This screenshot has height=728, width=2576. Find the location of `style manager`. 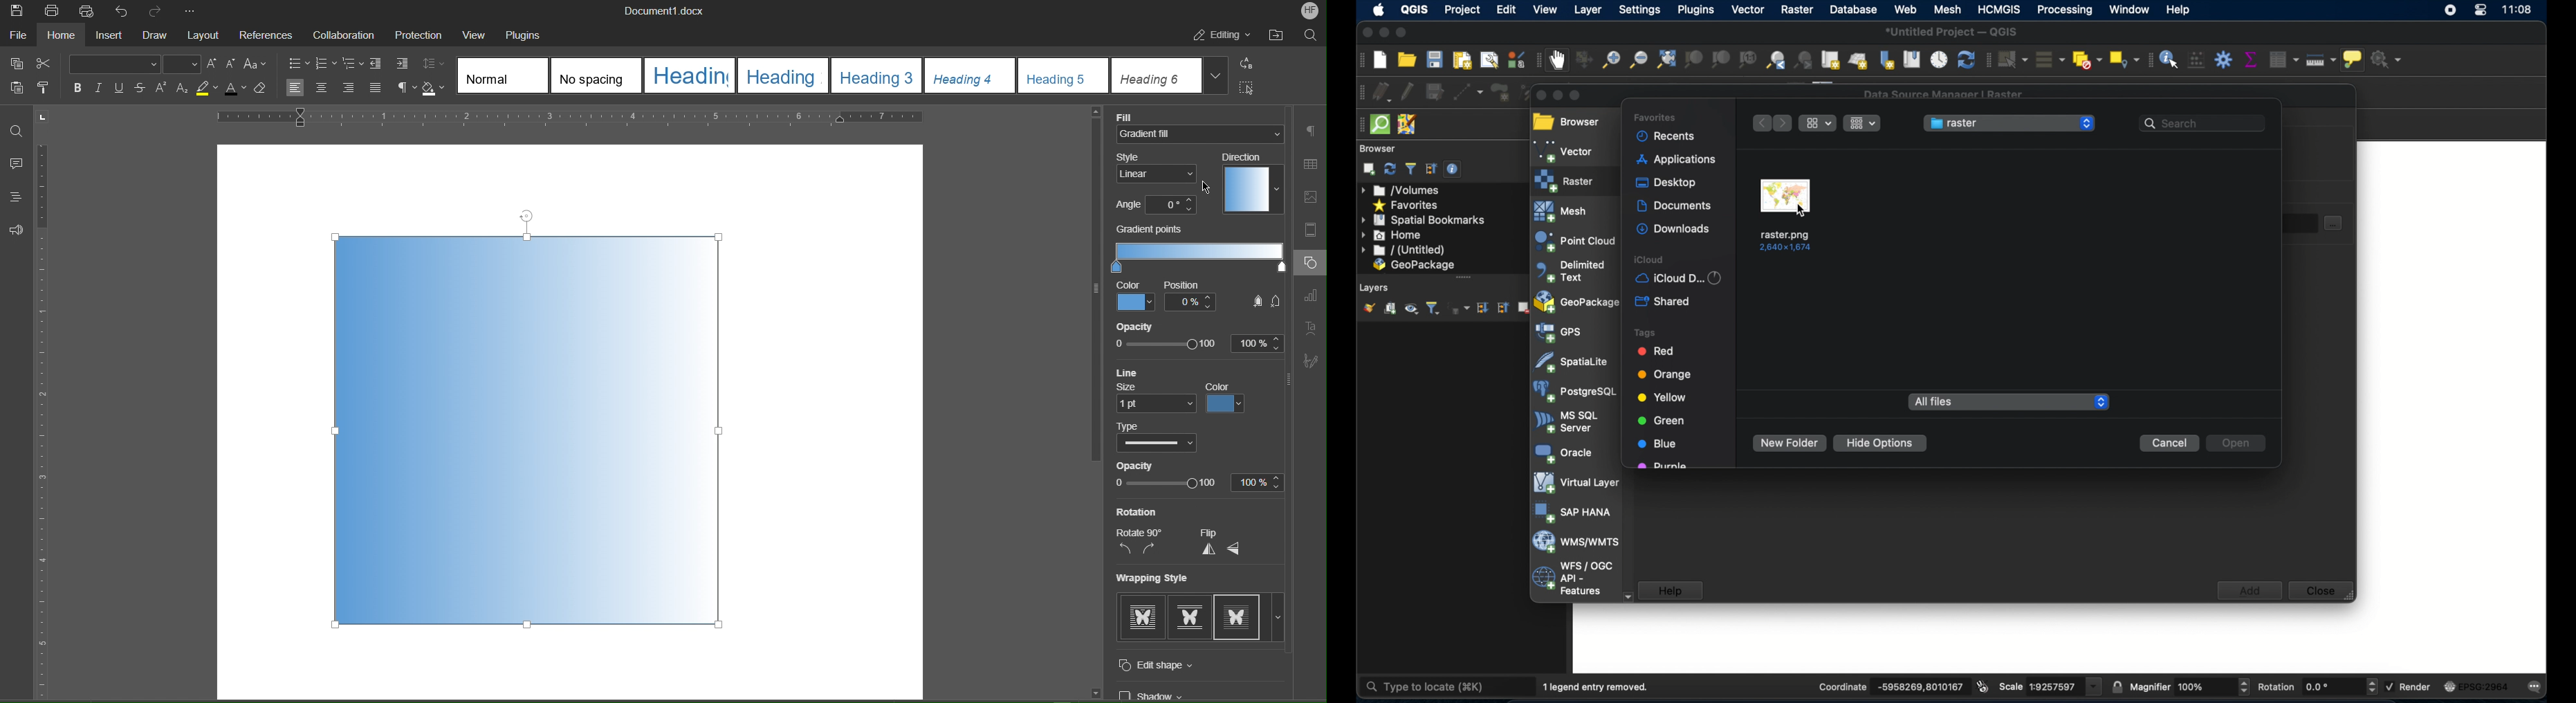

style manager is located at coordinates (1515, 59).